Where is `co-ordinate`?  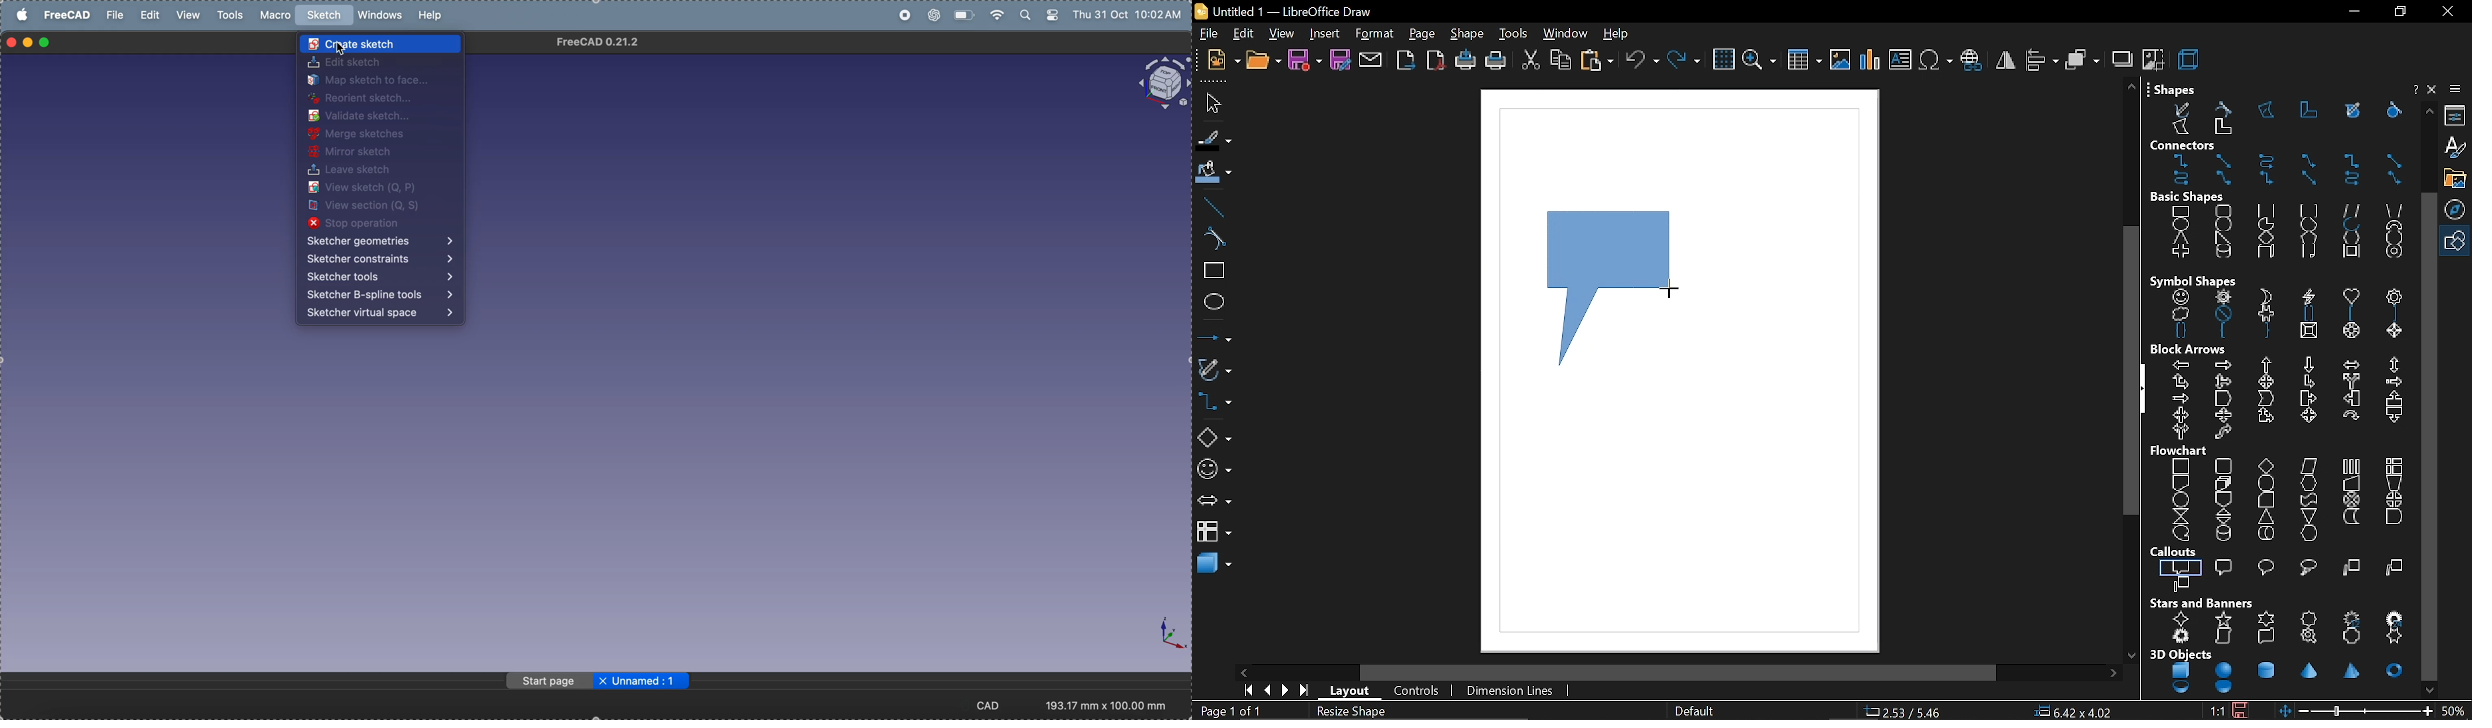 co-ordinate is located at coordinates (1910, 712).